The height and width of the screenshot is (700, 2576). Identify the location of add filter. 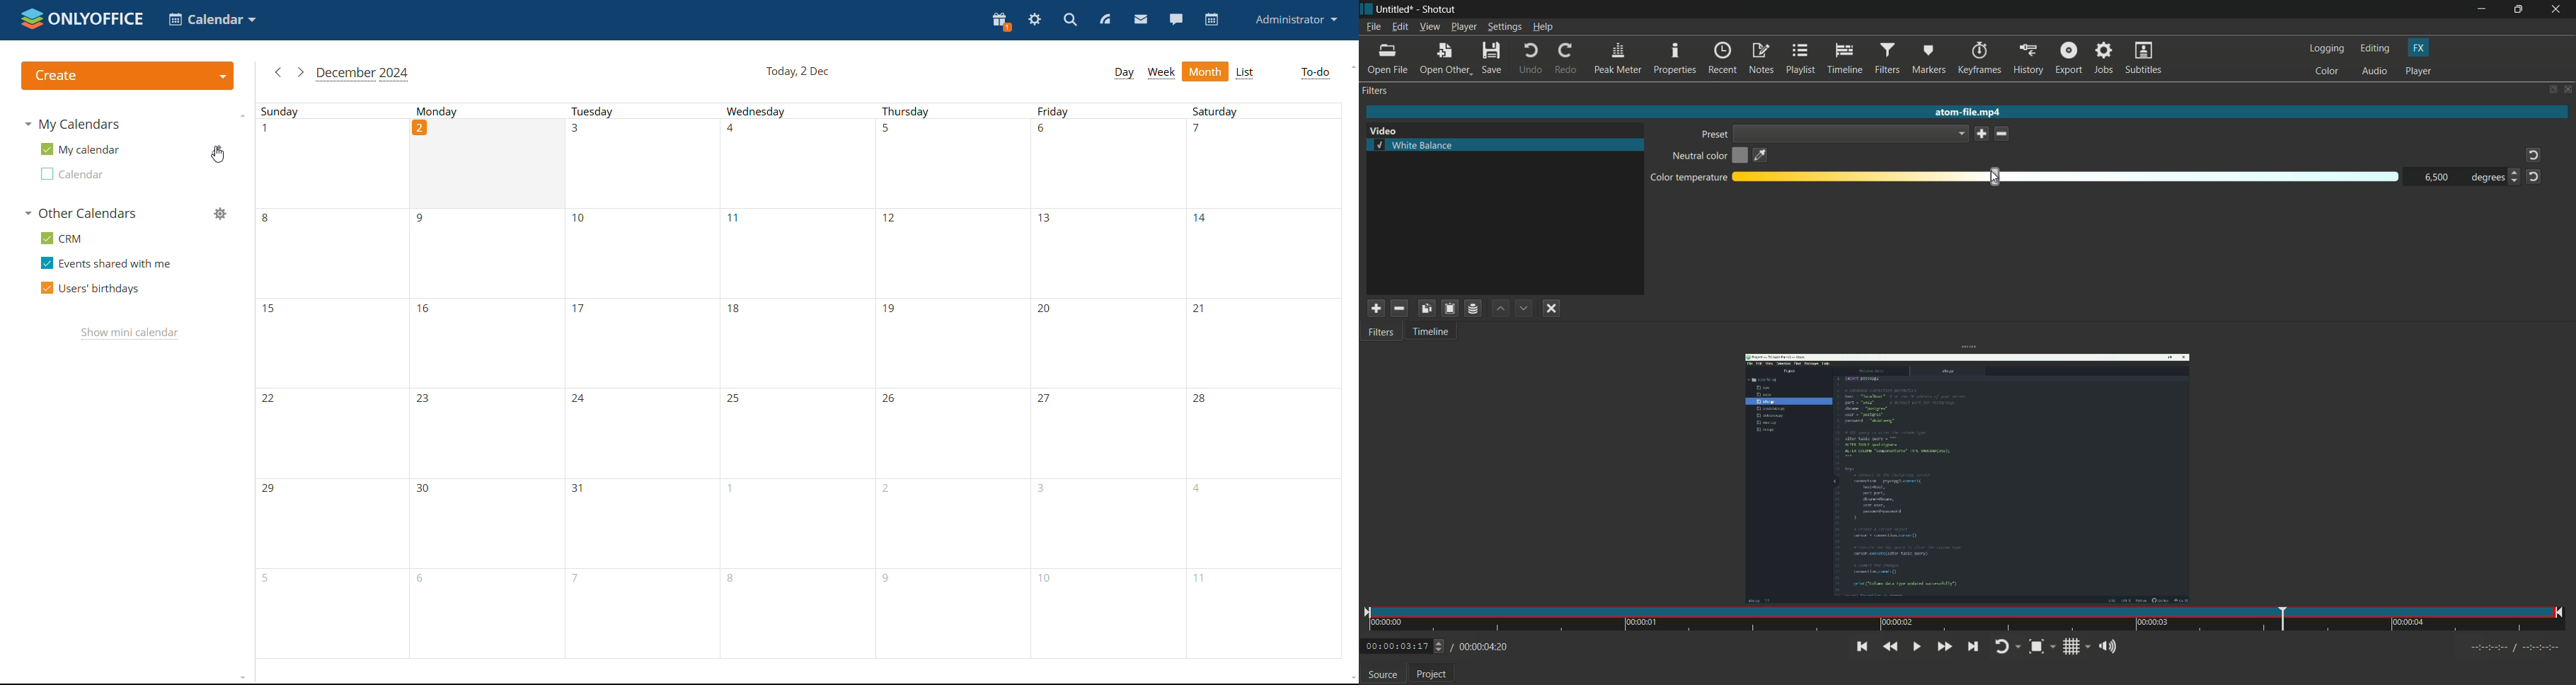
(1375, 310).